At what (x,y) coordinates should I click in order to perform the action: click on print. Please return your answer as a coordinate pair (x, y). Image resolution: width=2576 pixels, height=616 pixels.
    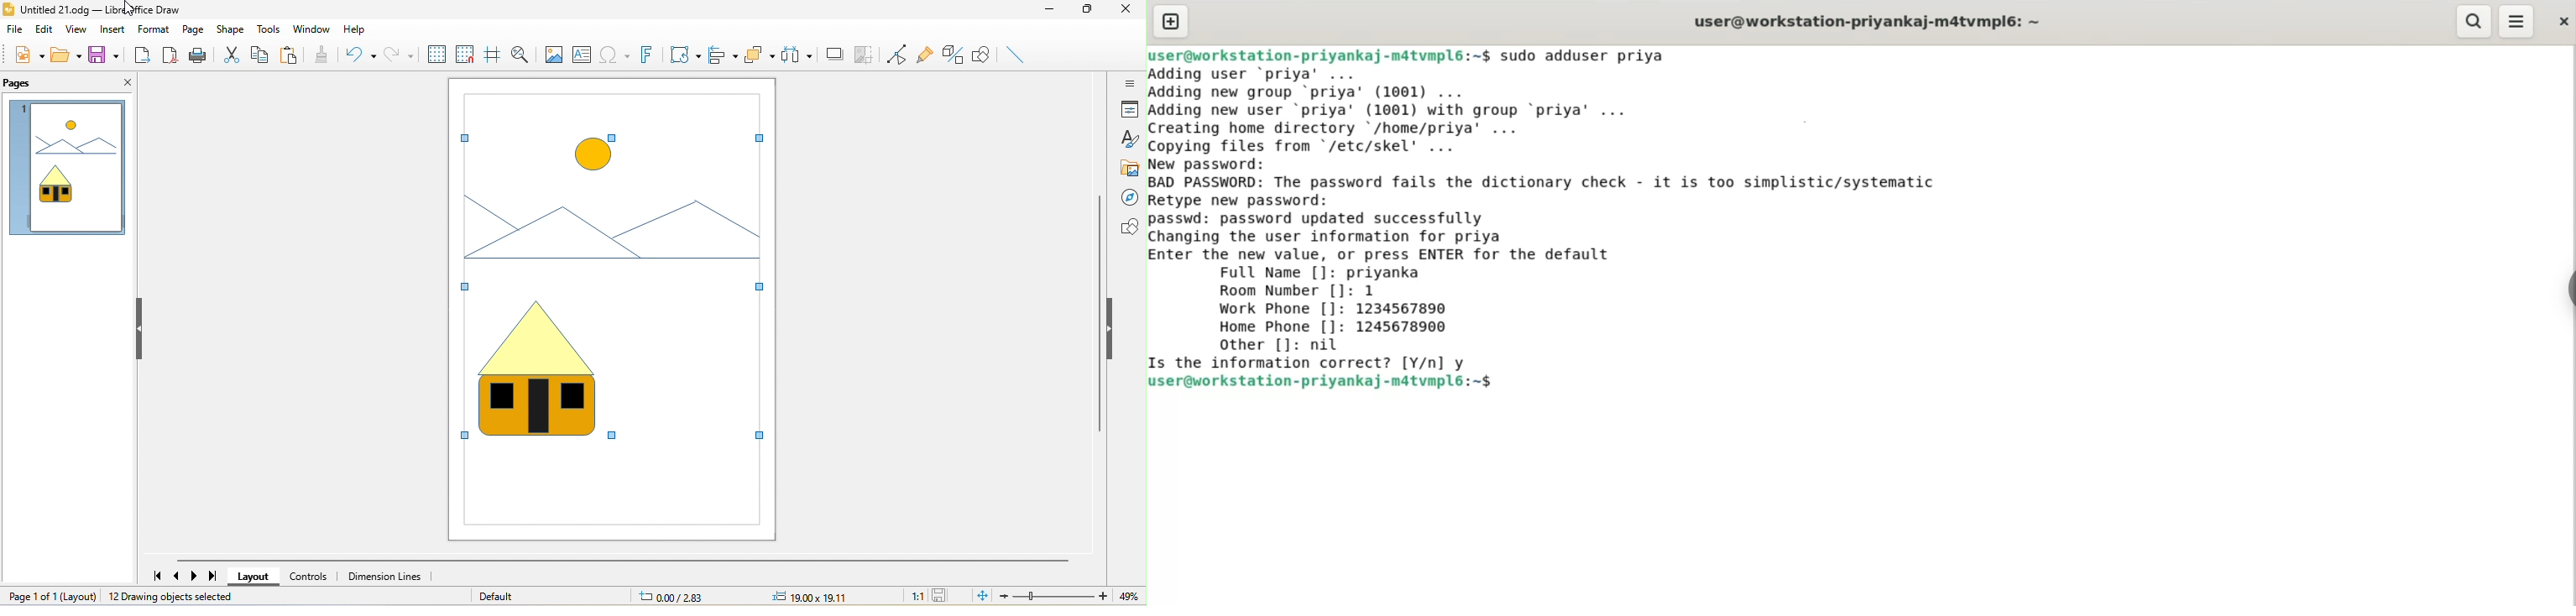
    Looking at the image, I should click on (199, 54).